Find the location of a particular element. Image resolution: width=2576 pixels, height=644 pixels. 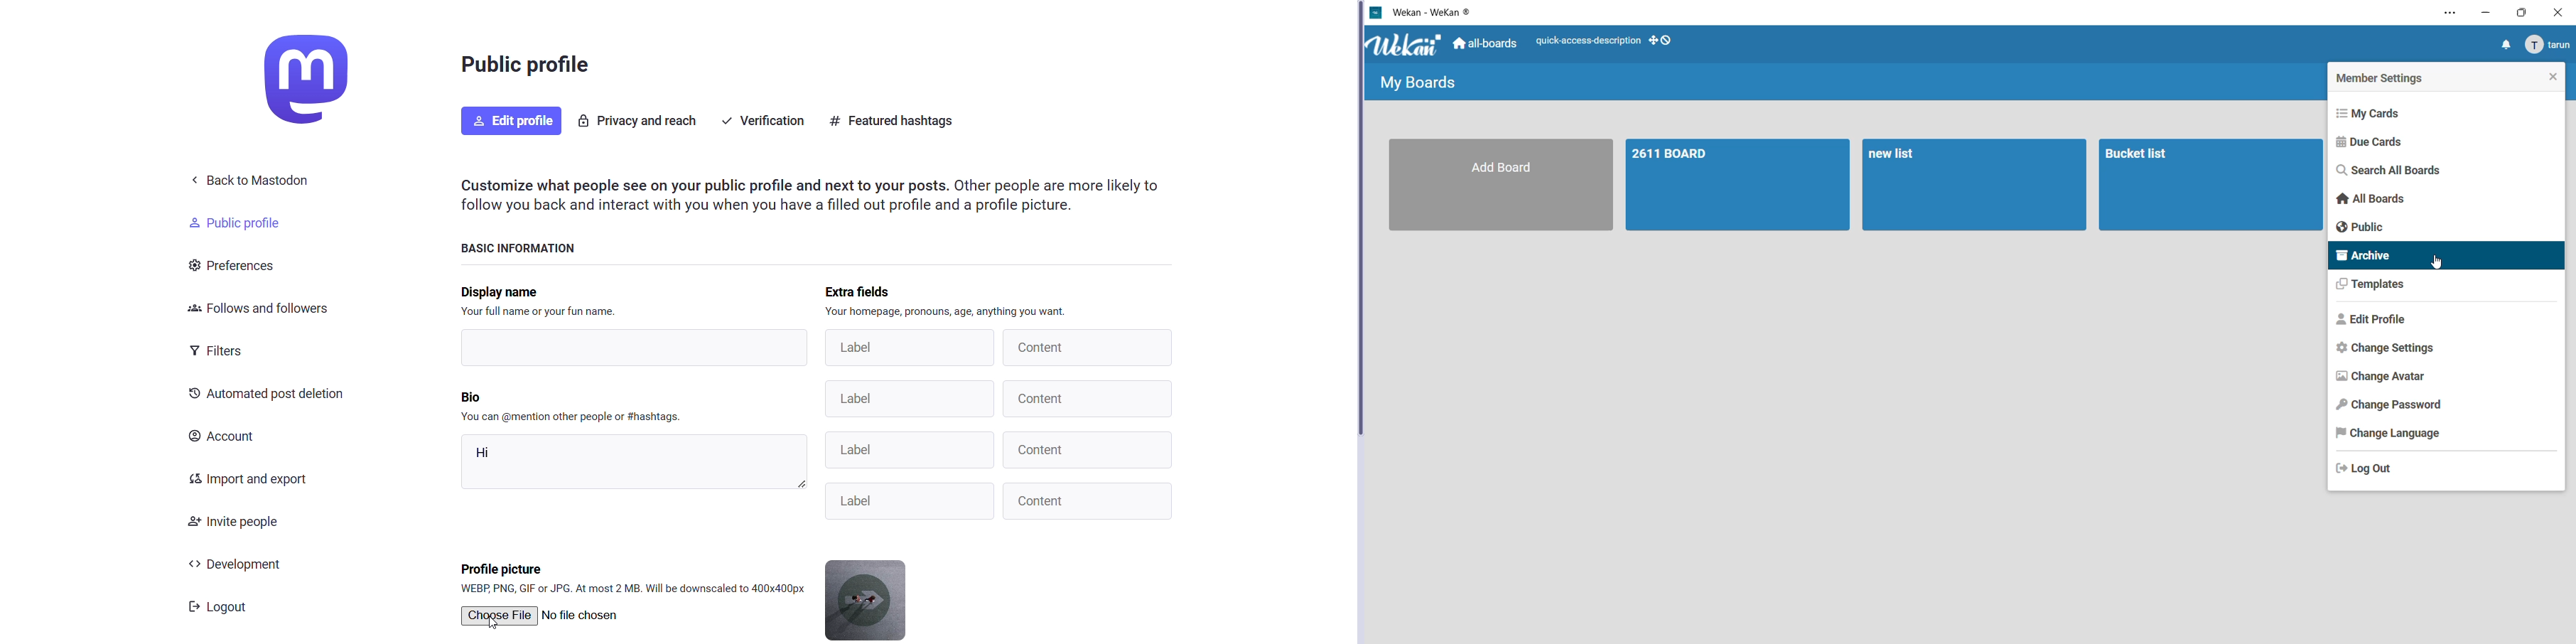

featured hastag is located at coordinates (893, 119).